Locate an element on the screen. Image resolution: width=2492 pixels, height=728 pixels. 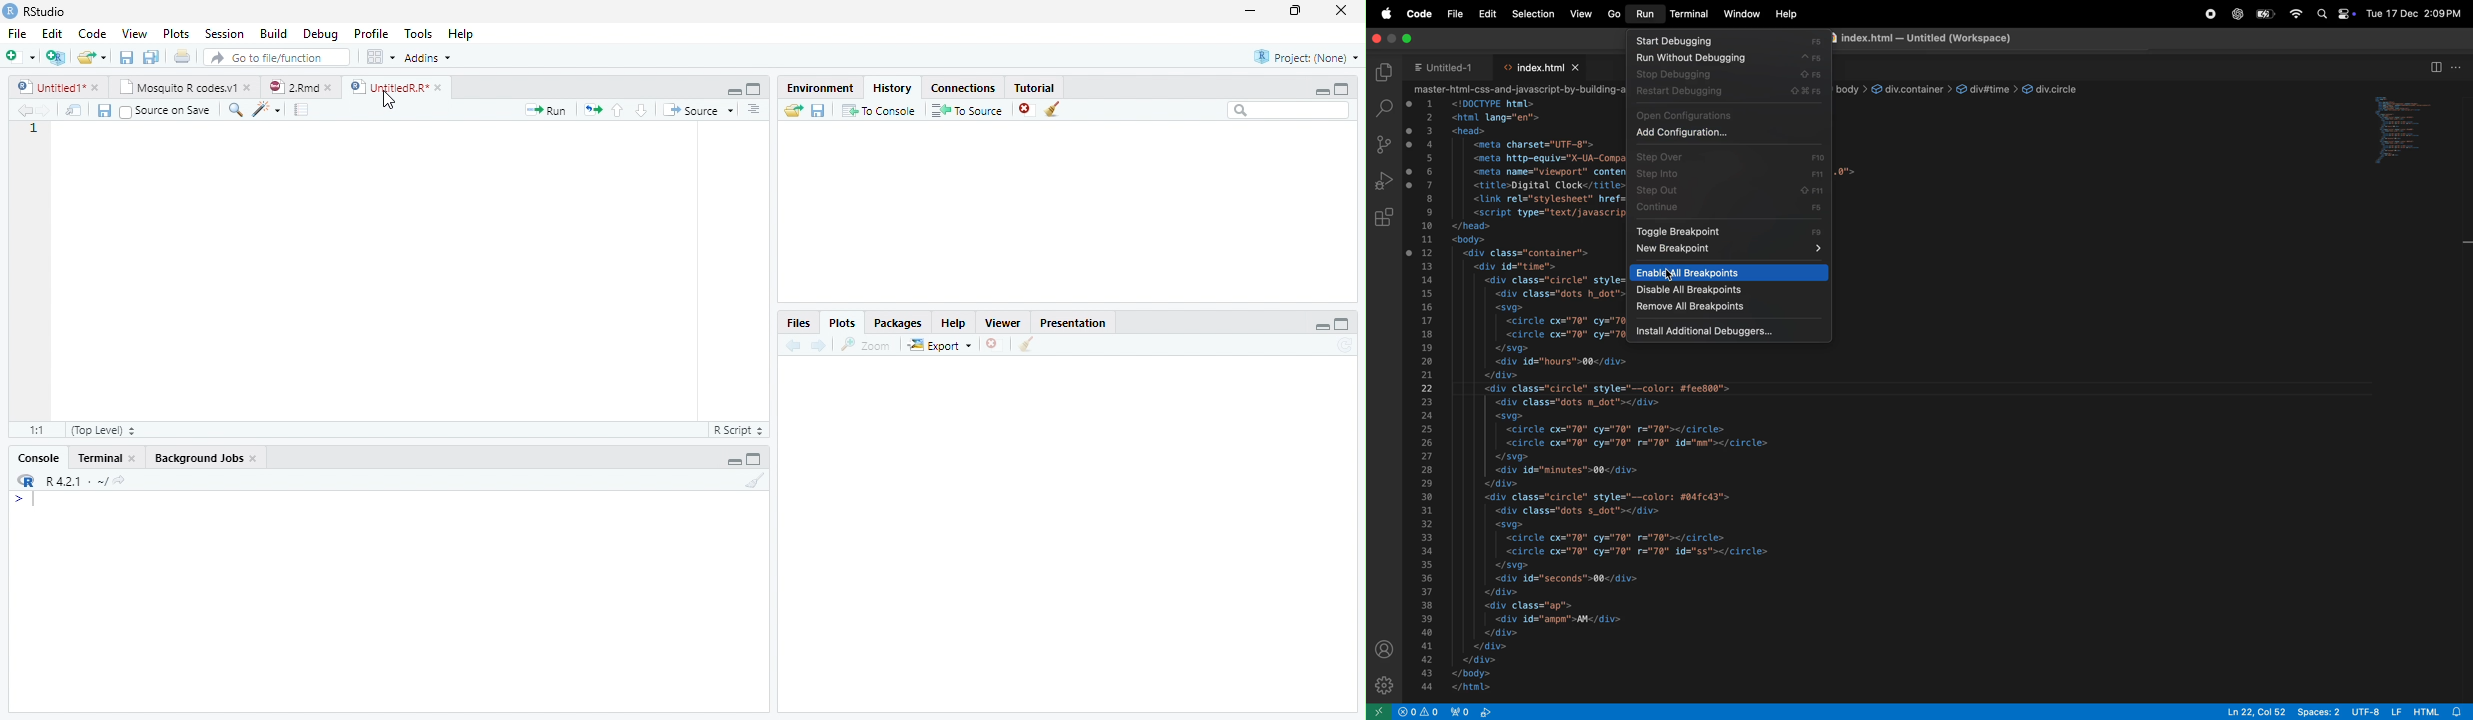
Zoom is located at coordinates (237, 112).